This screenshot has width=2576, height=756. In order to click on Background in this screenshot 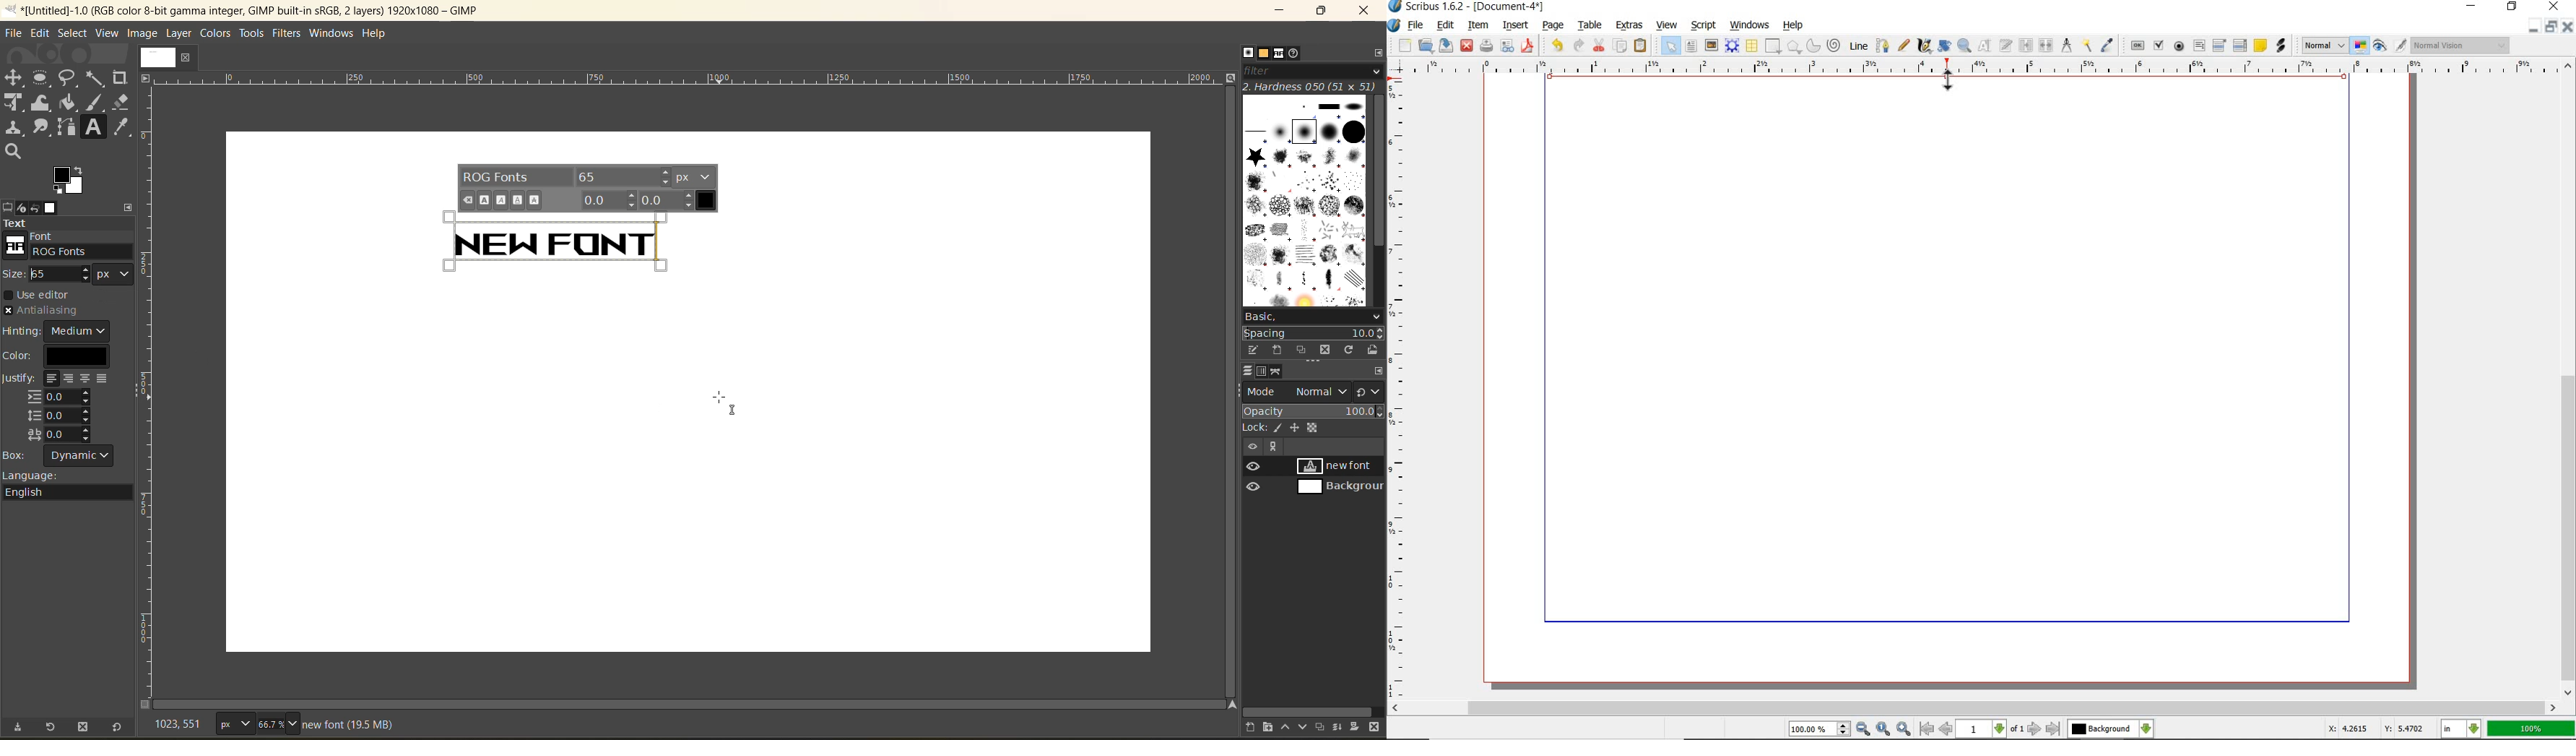, I will do `click(2111, 729)`.